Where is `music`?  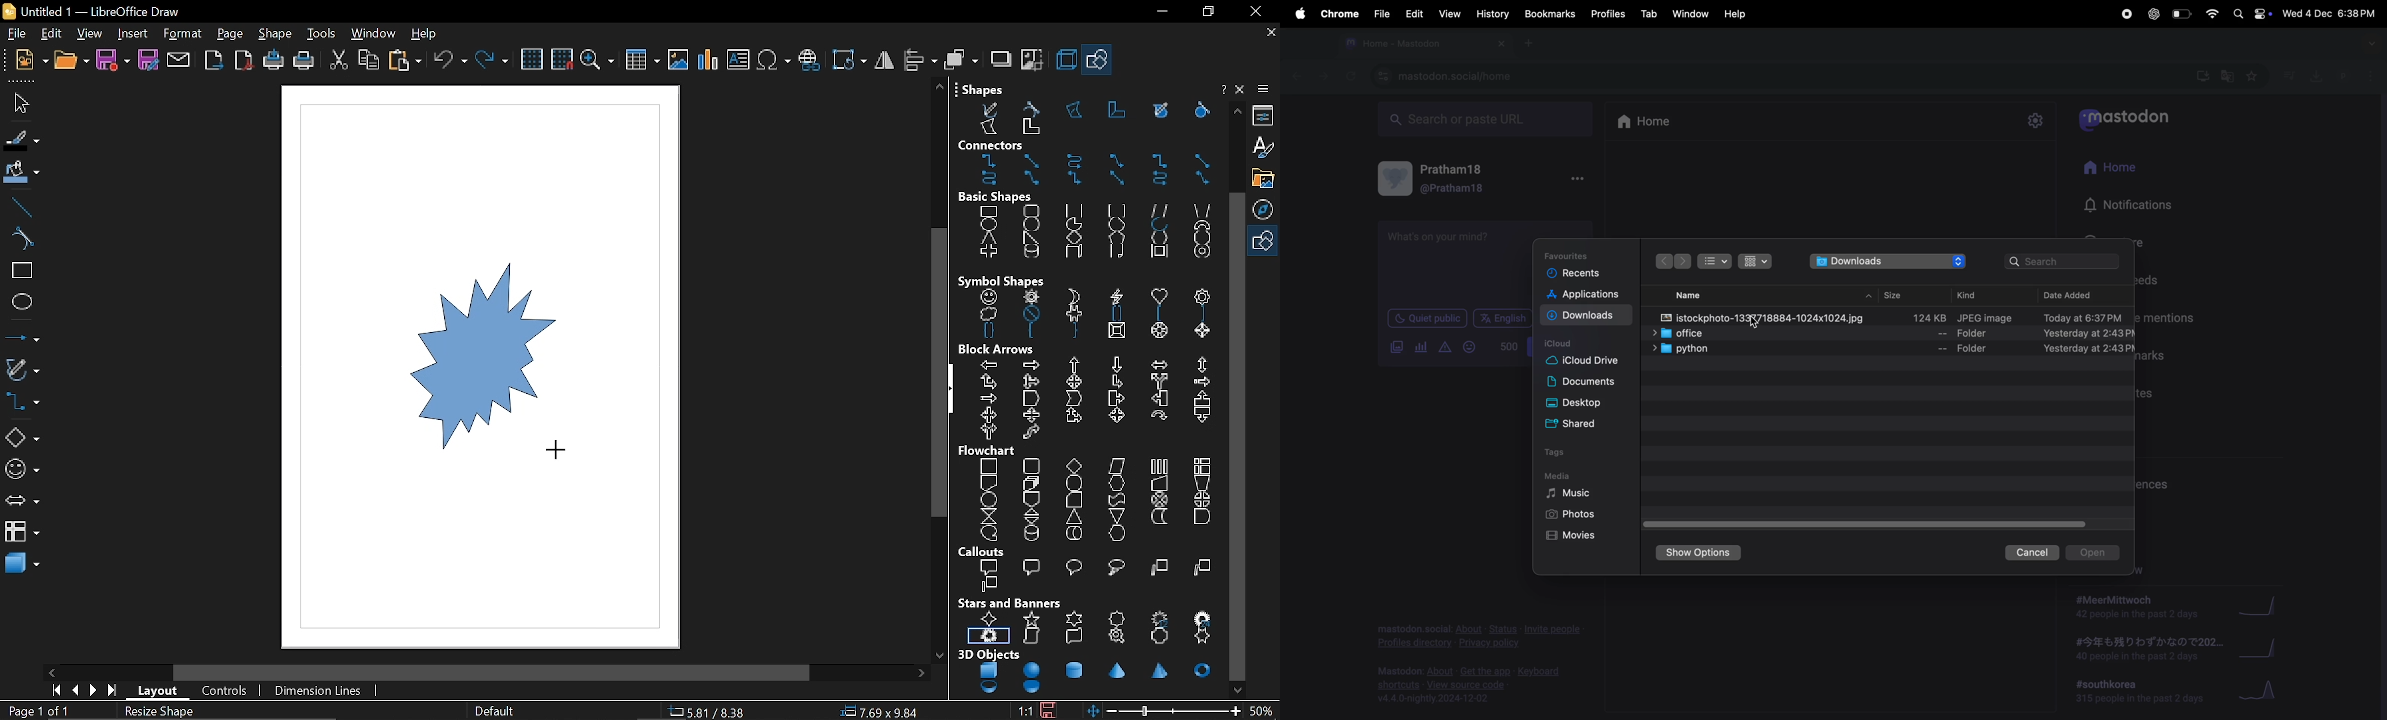 music is located at coordinates (1570, 494).